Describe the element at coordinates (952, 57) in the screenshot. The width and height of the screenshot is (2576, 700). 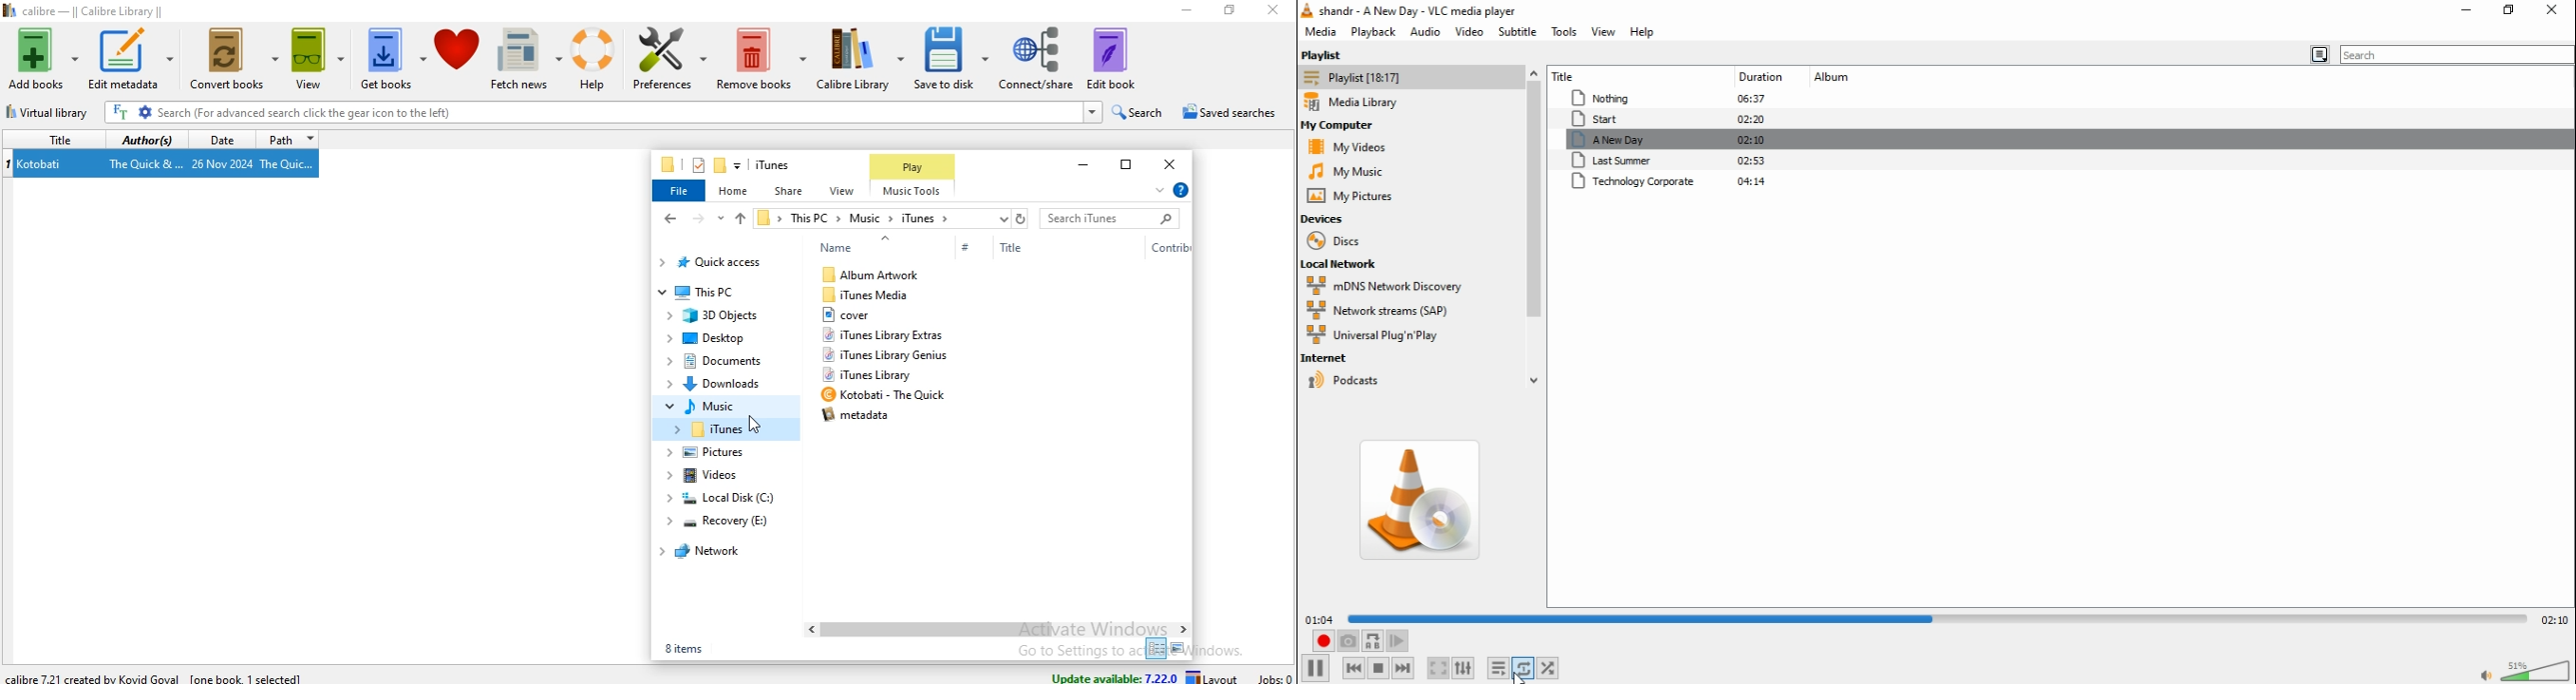
I see `save to disk` at that location.